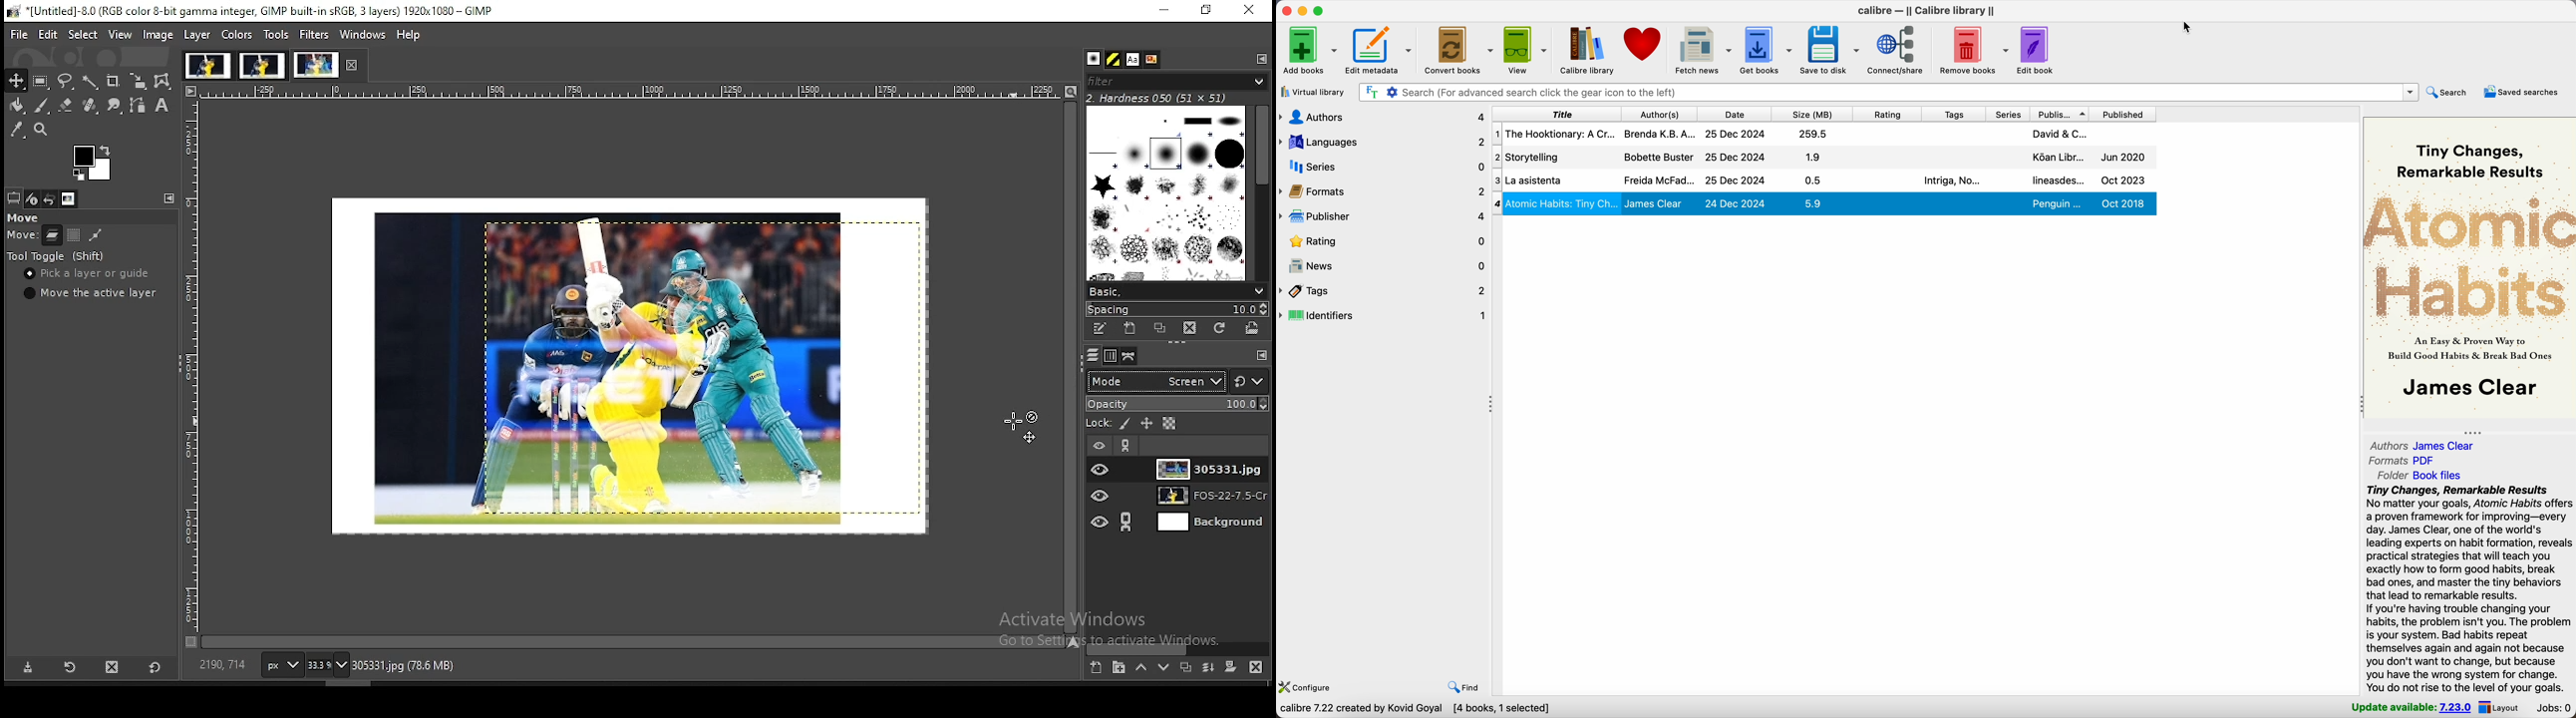  Describe the element at coordinates (25, 668) in the screenshot. I see `save tool preset` at that location.